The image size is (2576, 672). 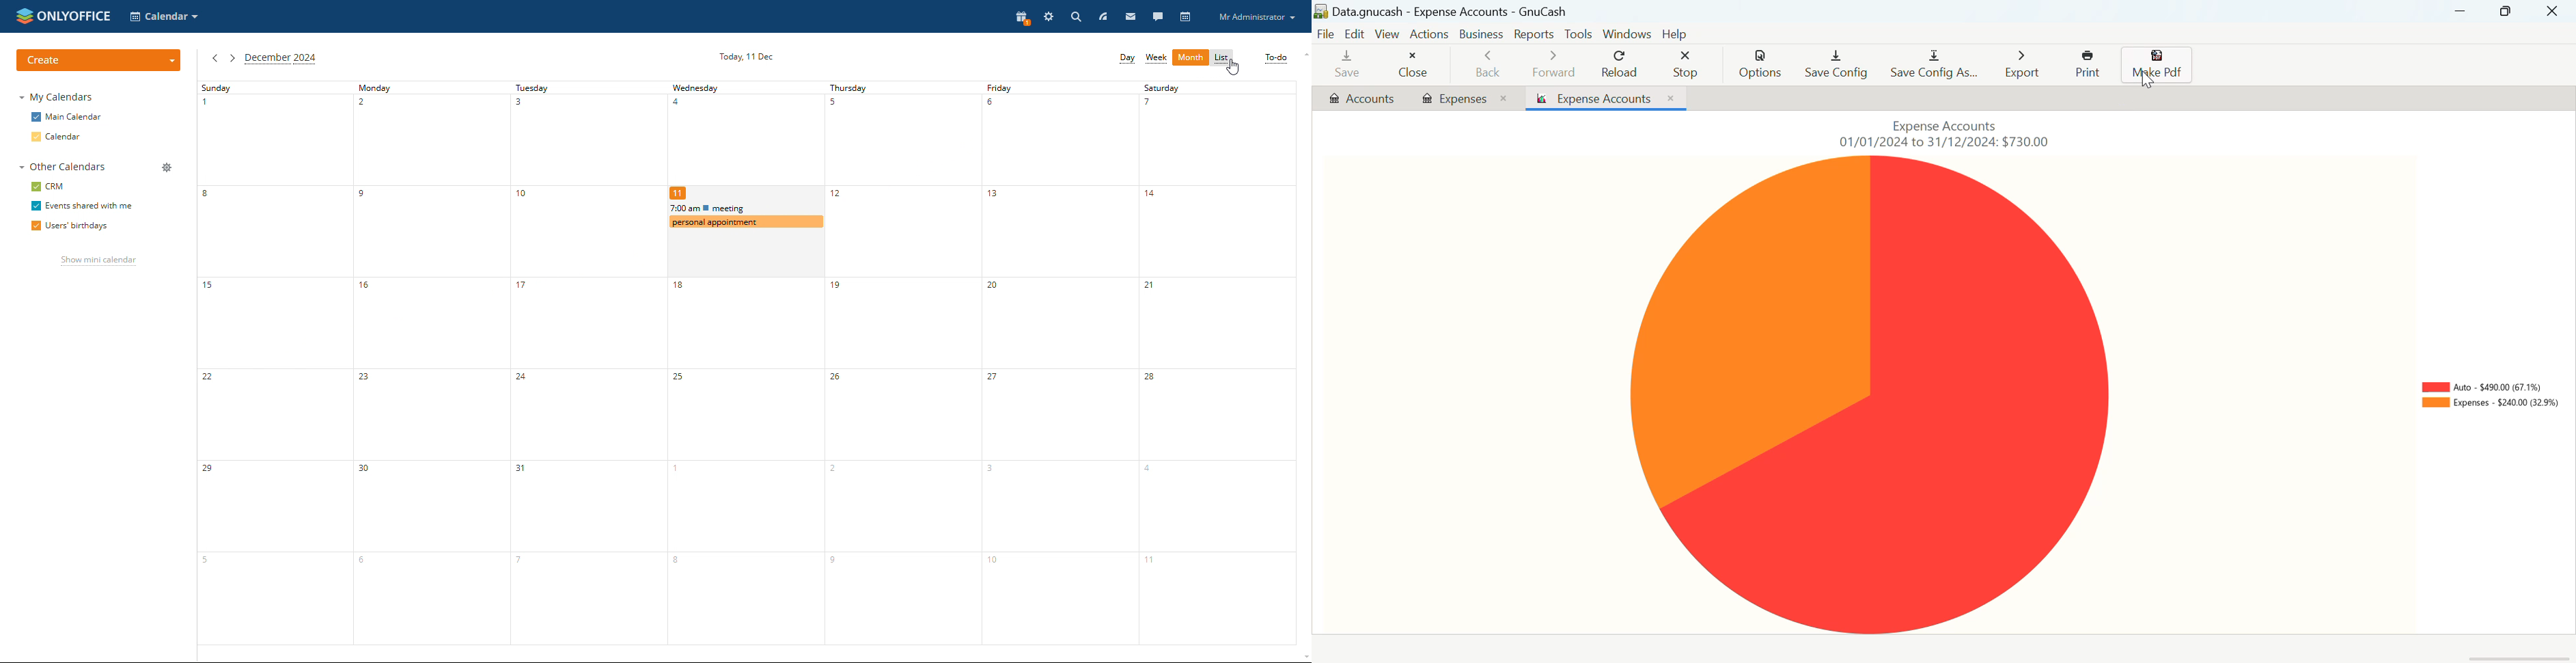 What do you see at coordinates (2024, 65) in the screenshot?
I see `Export` at bounding box center [2024, 65].